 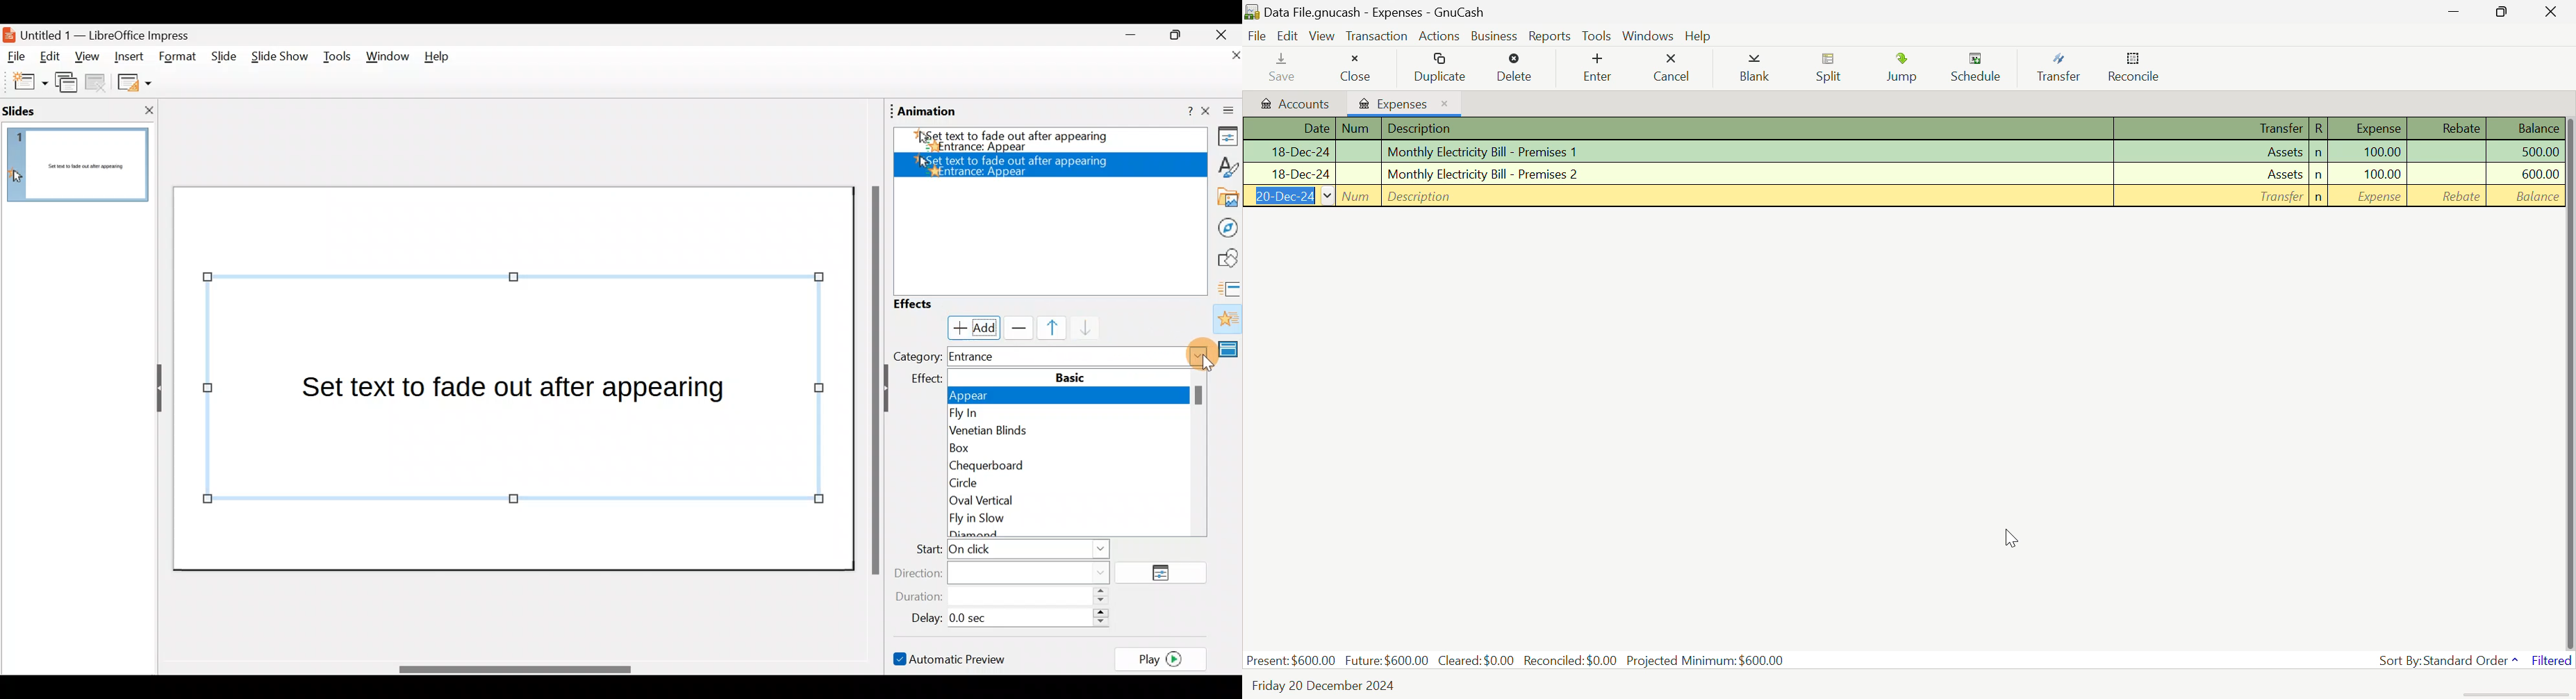 I want to click on CURSOR, so click(x=1204, y=362).